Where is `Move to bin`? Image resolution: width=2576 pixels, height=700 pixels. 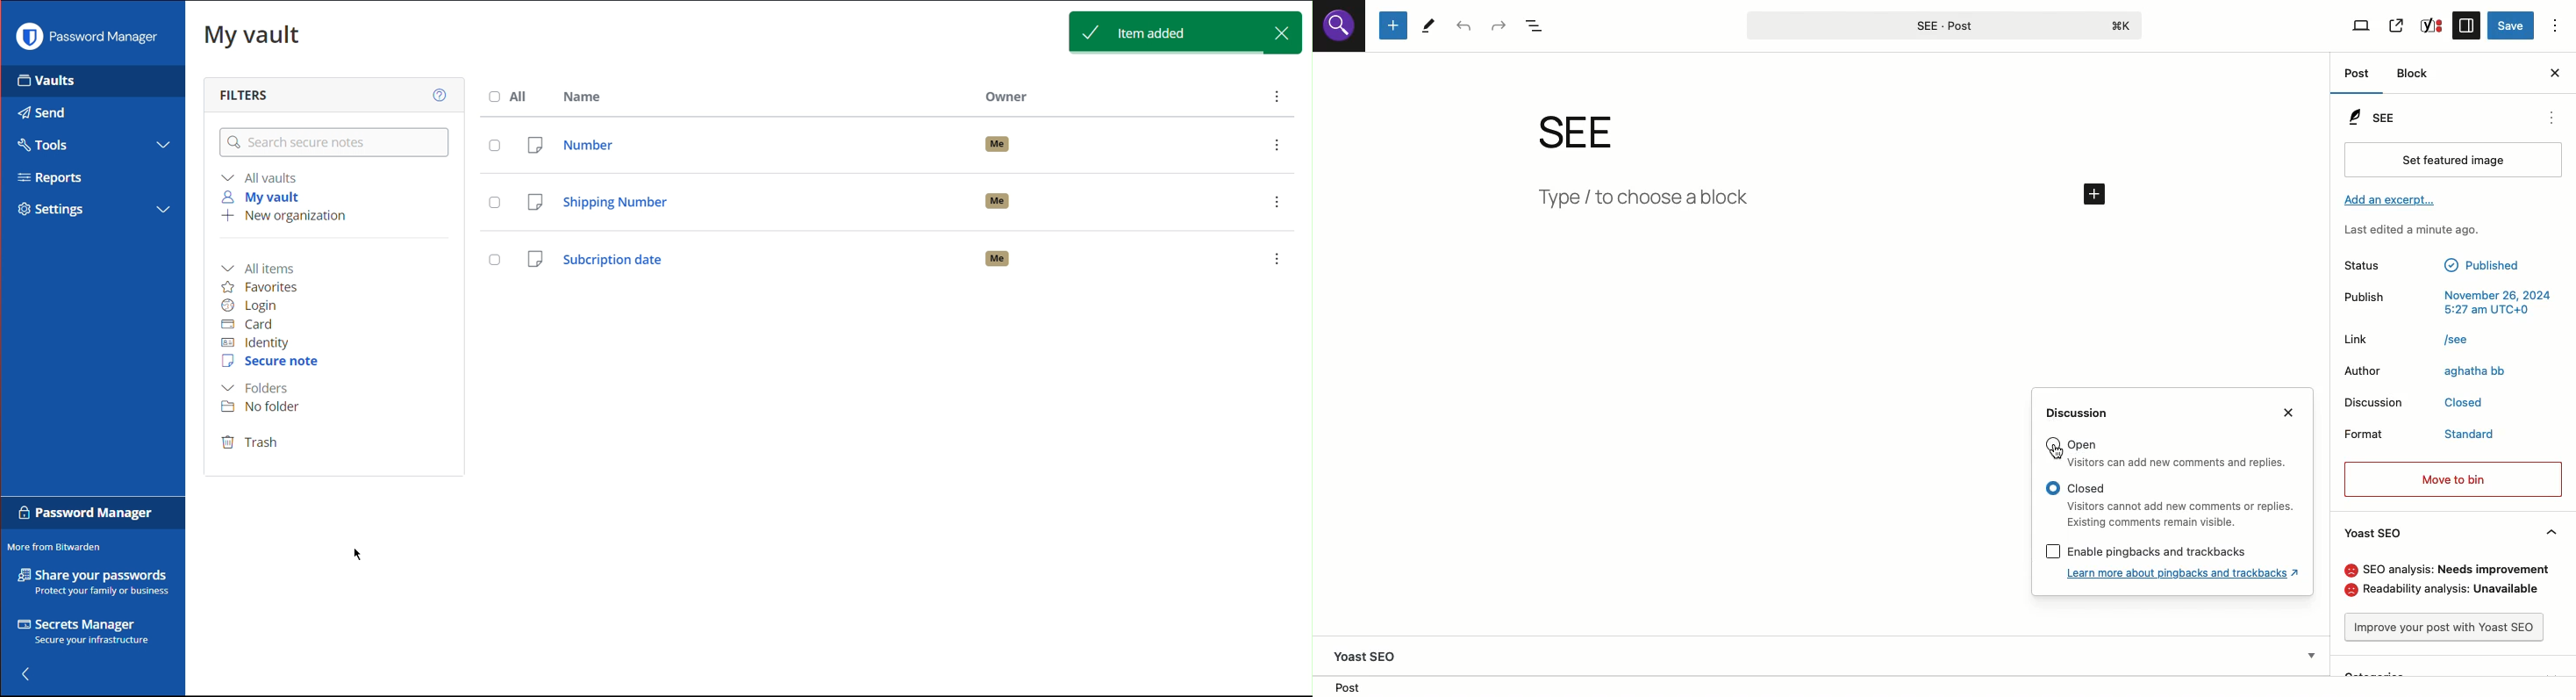
Move to bin is located at coordinates (2453, 478).